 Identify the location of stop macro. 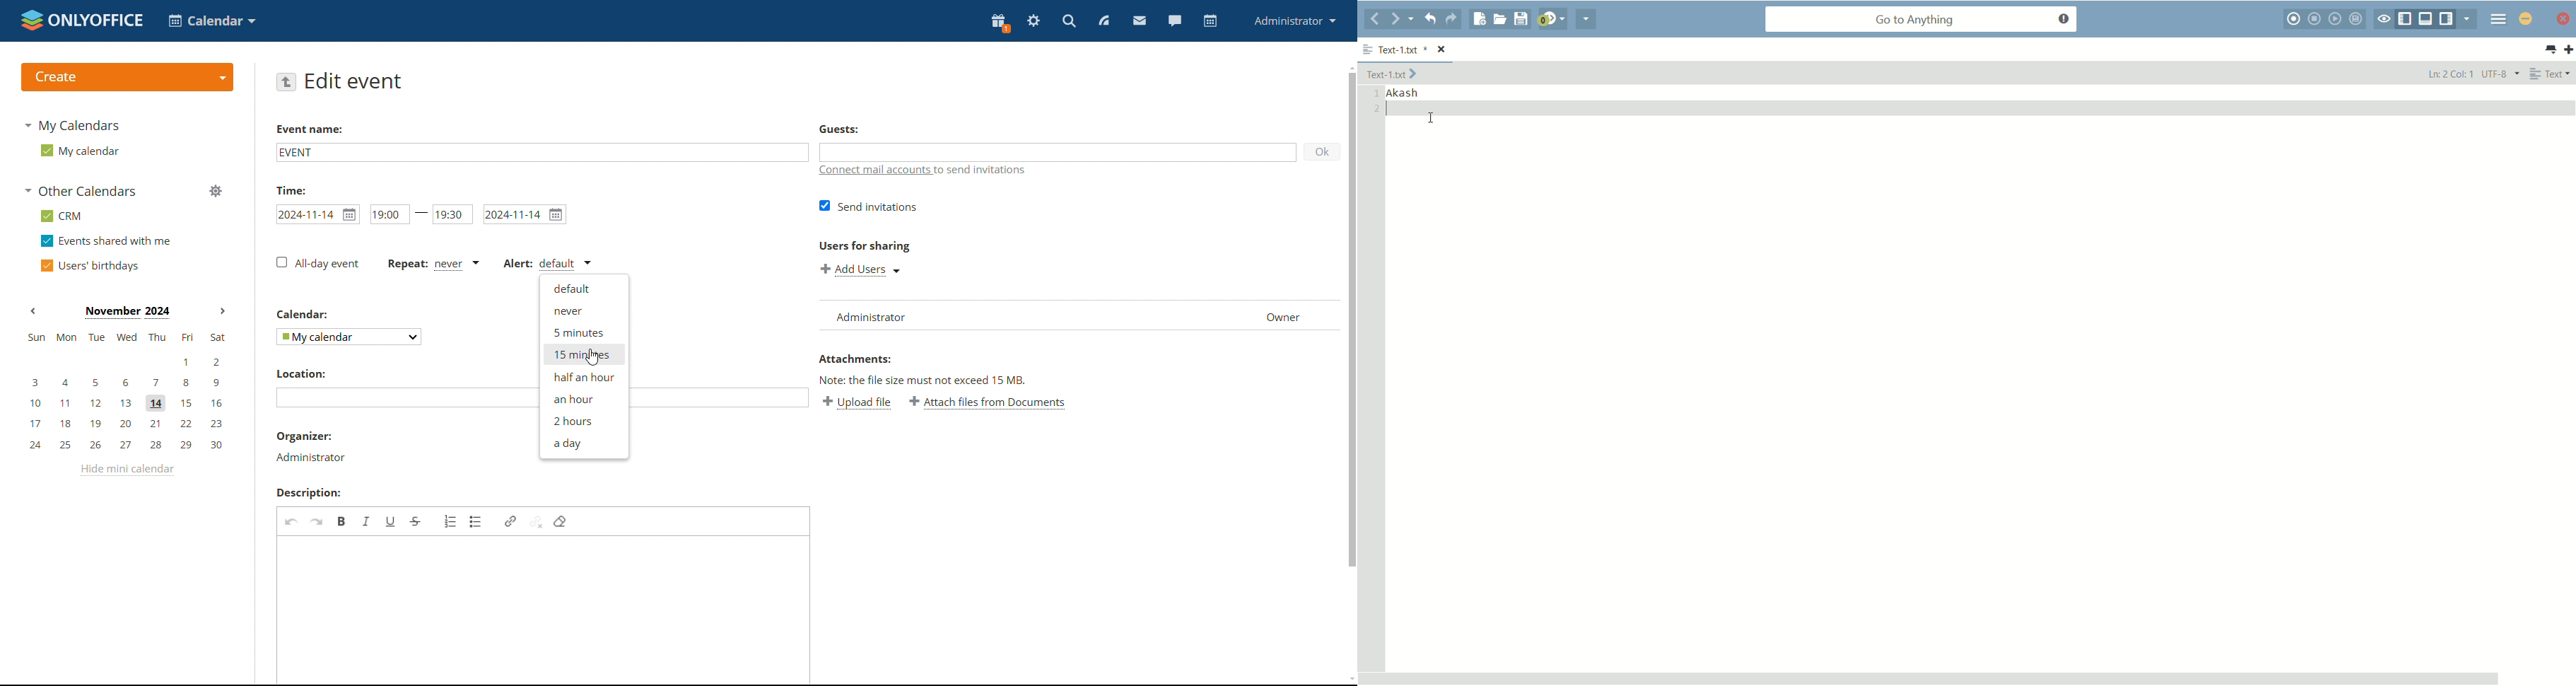
(2315, 19).